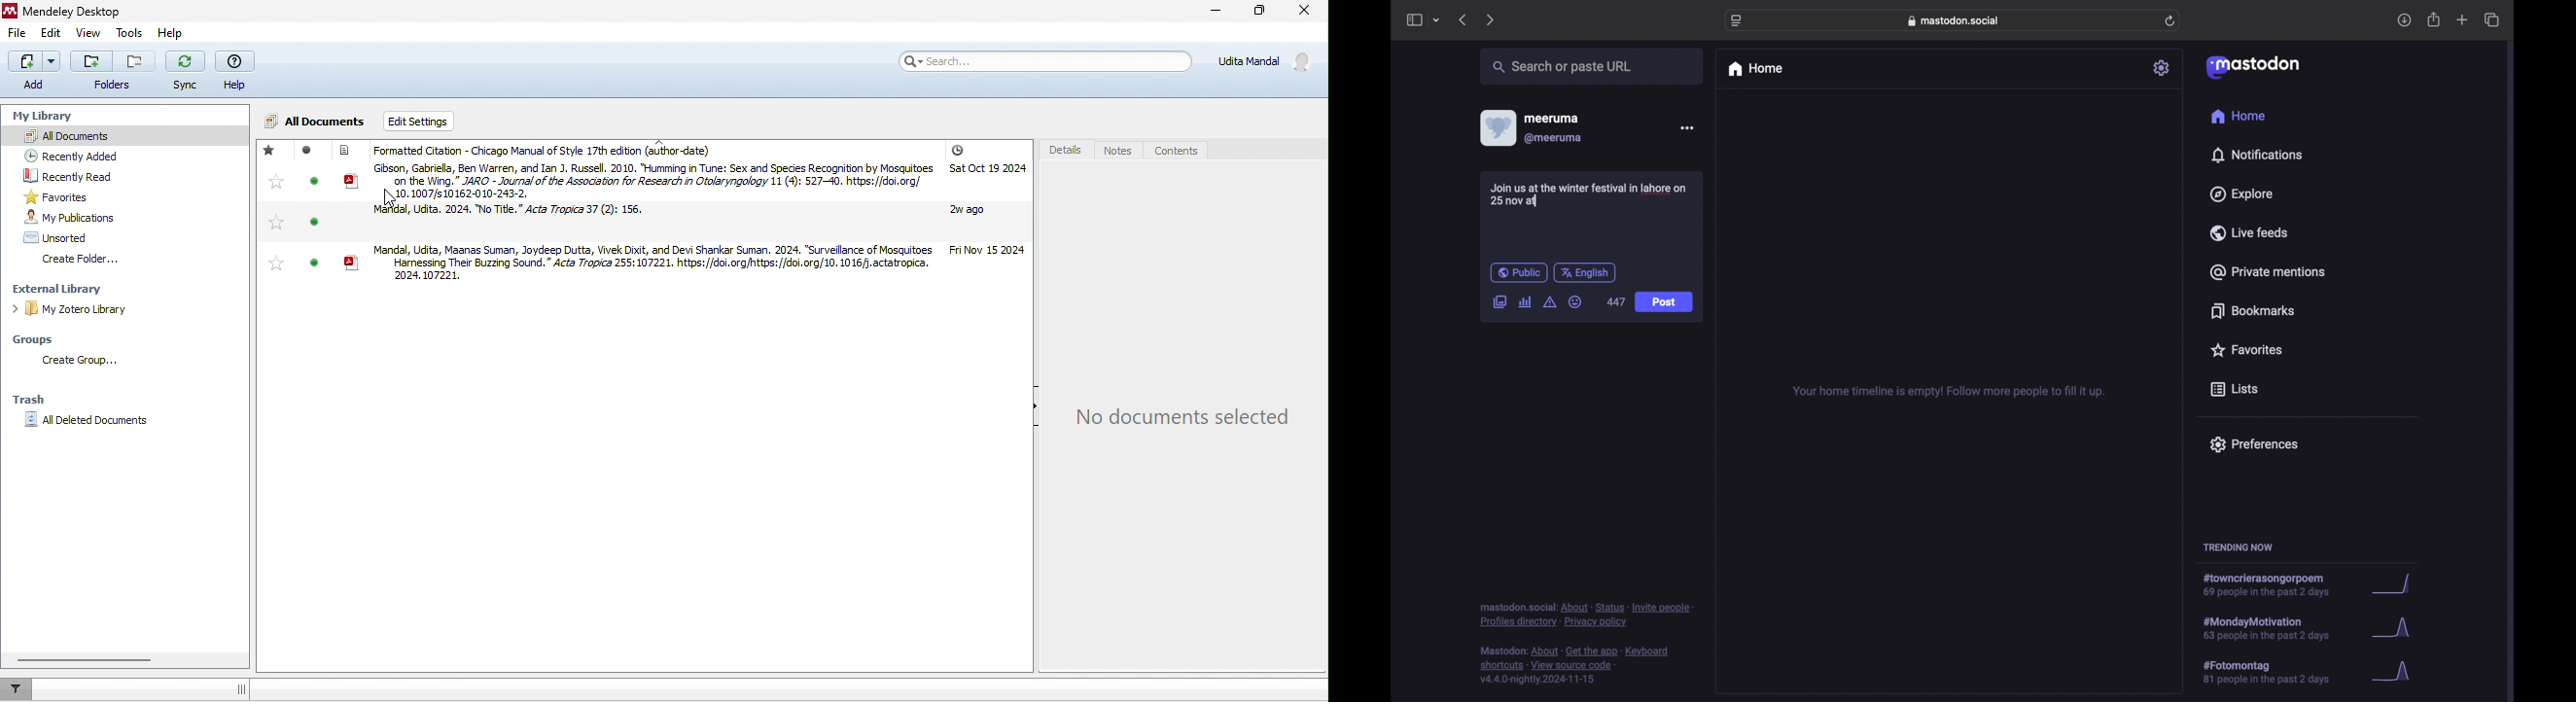  What do you see at coordinates (1302, 13) in the screenshot?
I see `close` at bounding box center [1302, 13].